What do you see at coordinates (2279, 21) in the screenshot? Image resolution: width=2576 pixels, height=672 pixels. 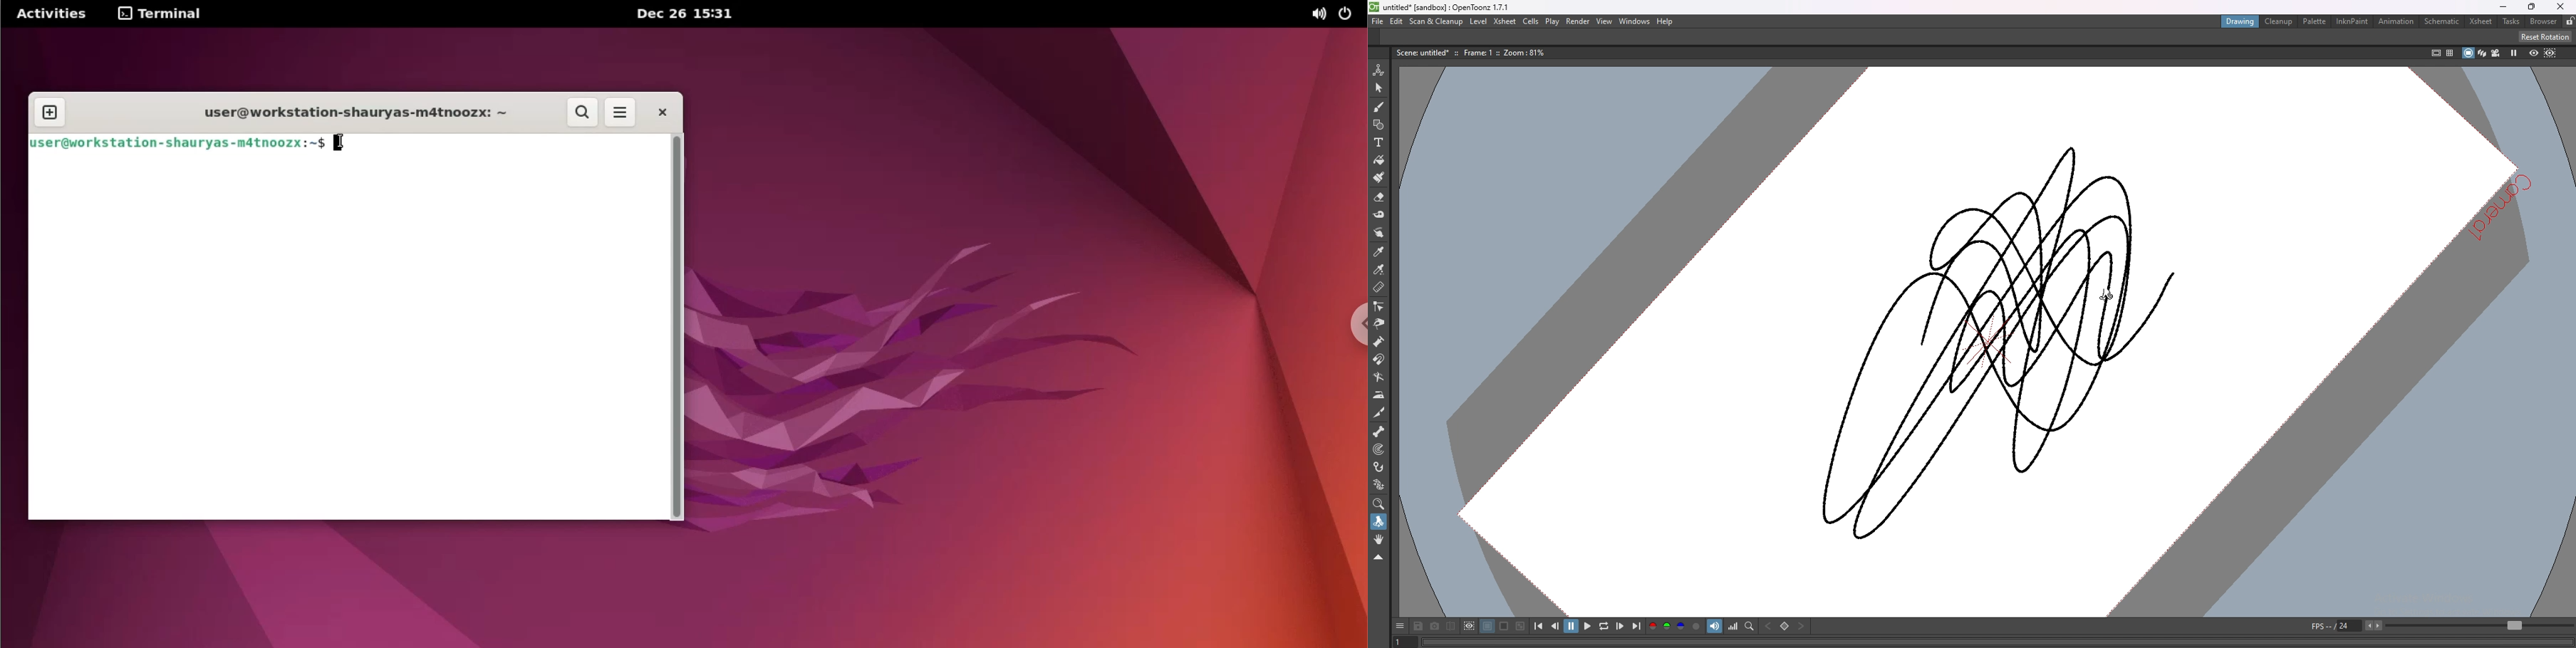 I see `cleanup` at bounding box center [2279, 21].